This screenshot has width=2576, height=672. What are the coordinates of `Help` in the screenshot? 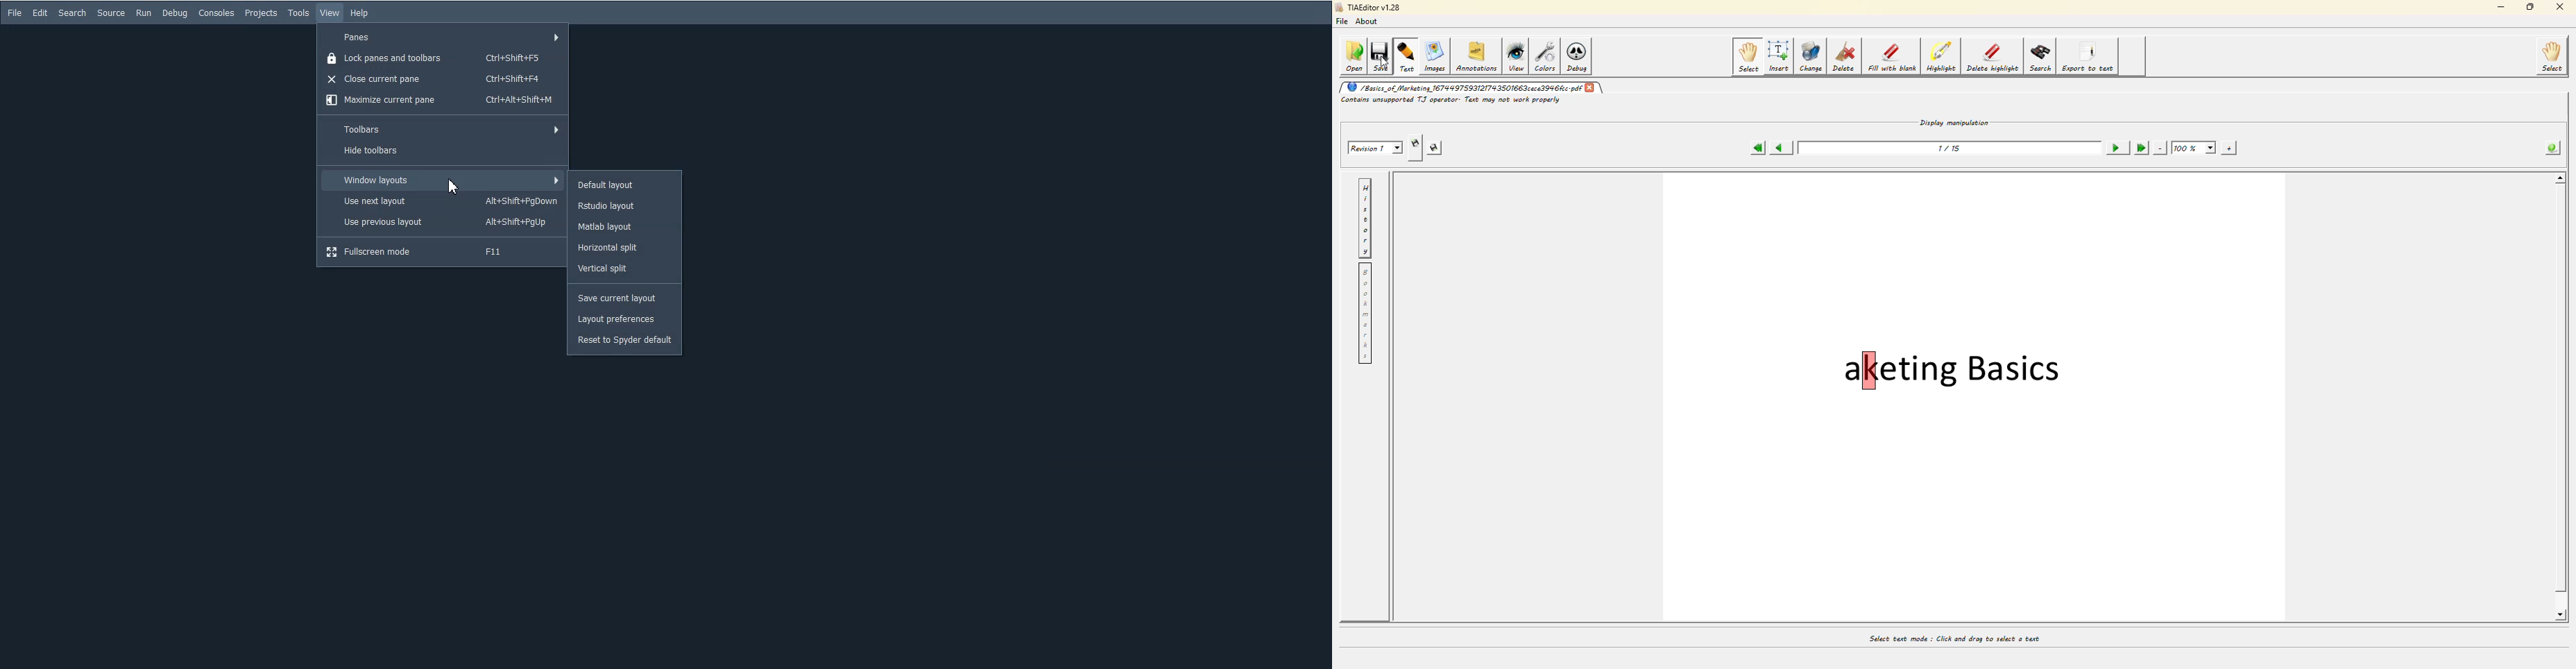 It's located at (359, 12).